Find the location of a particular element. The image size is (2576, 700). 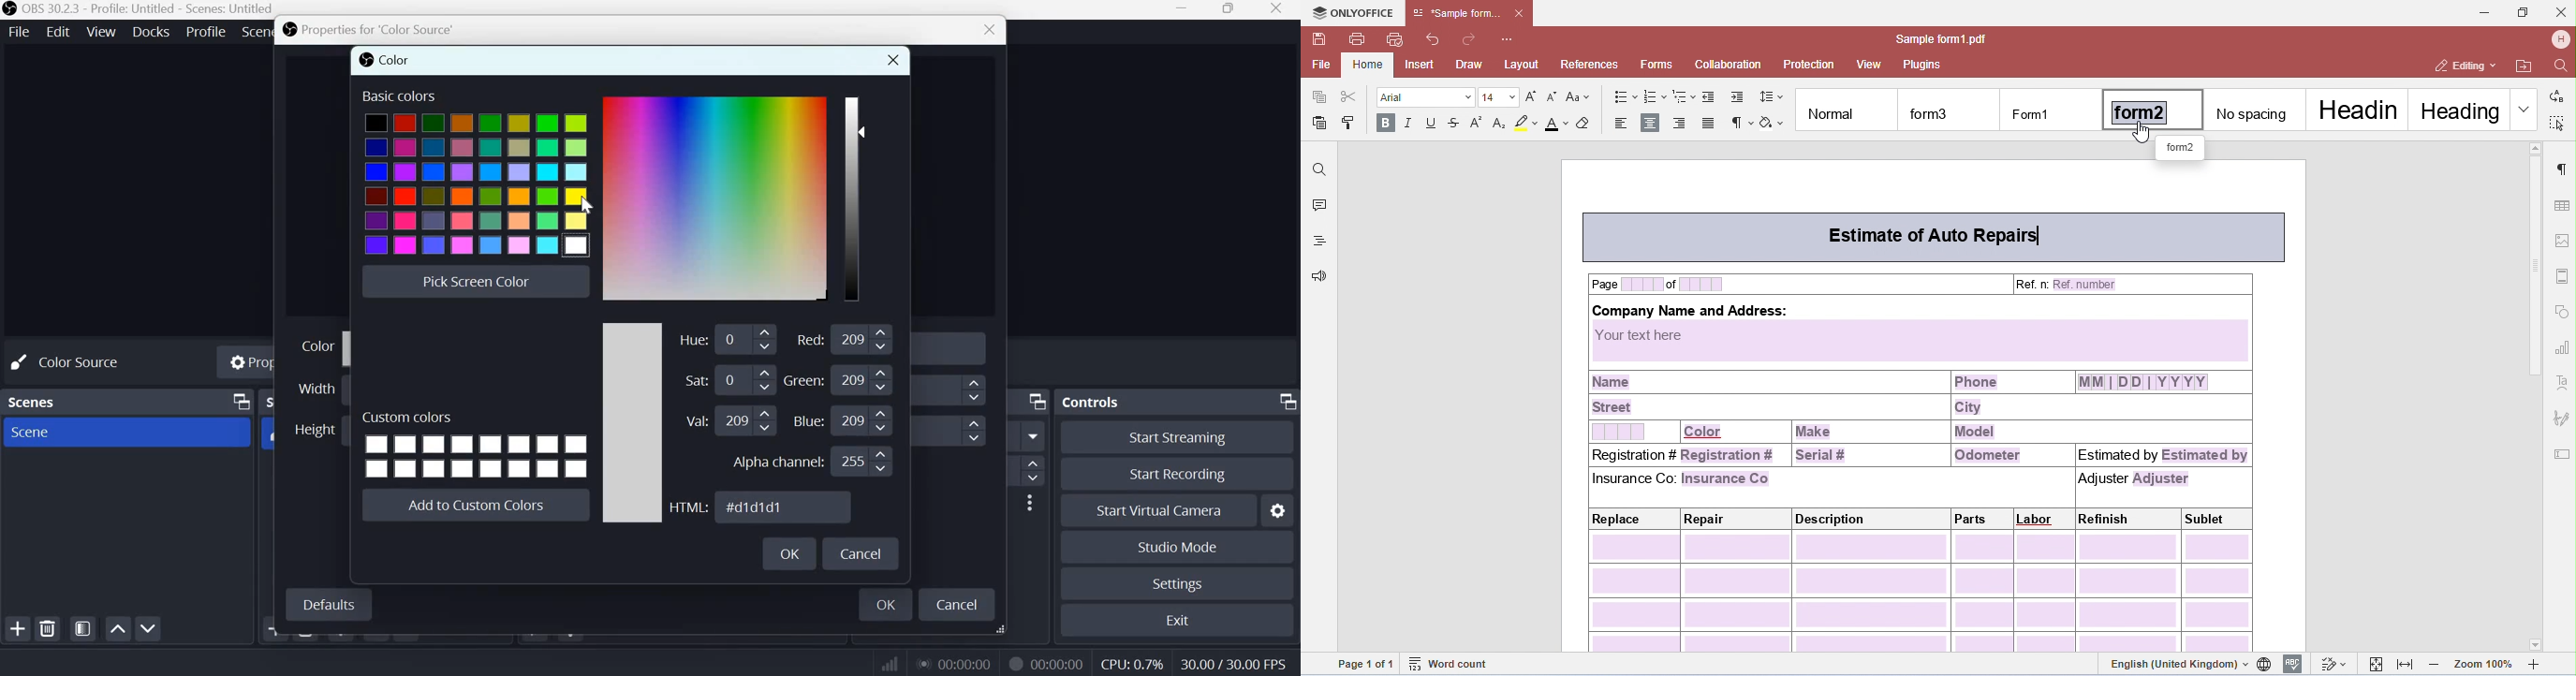

color scale is located at coordinates (633, 424).